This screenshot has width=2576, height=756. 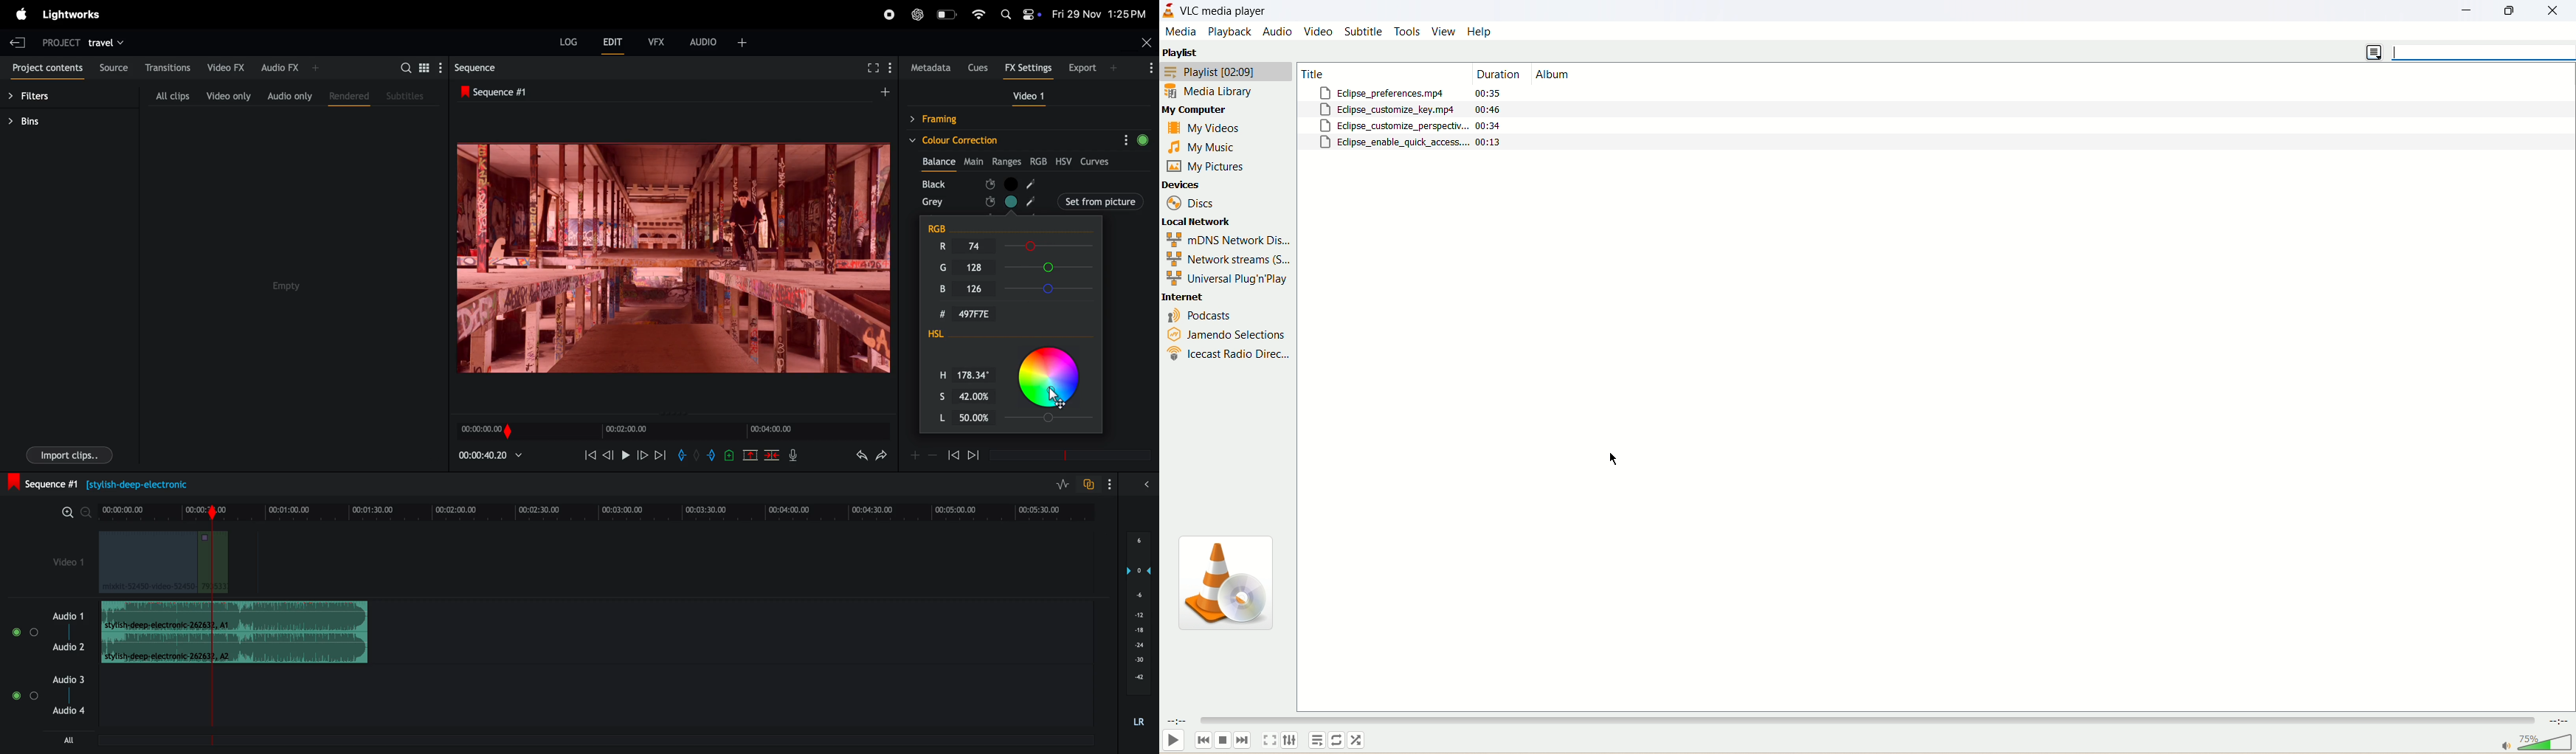 I want to click on black, so click(x=938, y=183).